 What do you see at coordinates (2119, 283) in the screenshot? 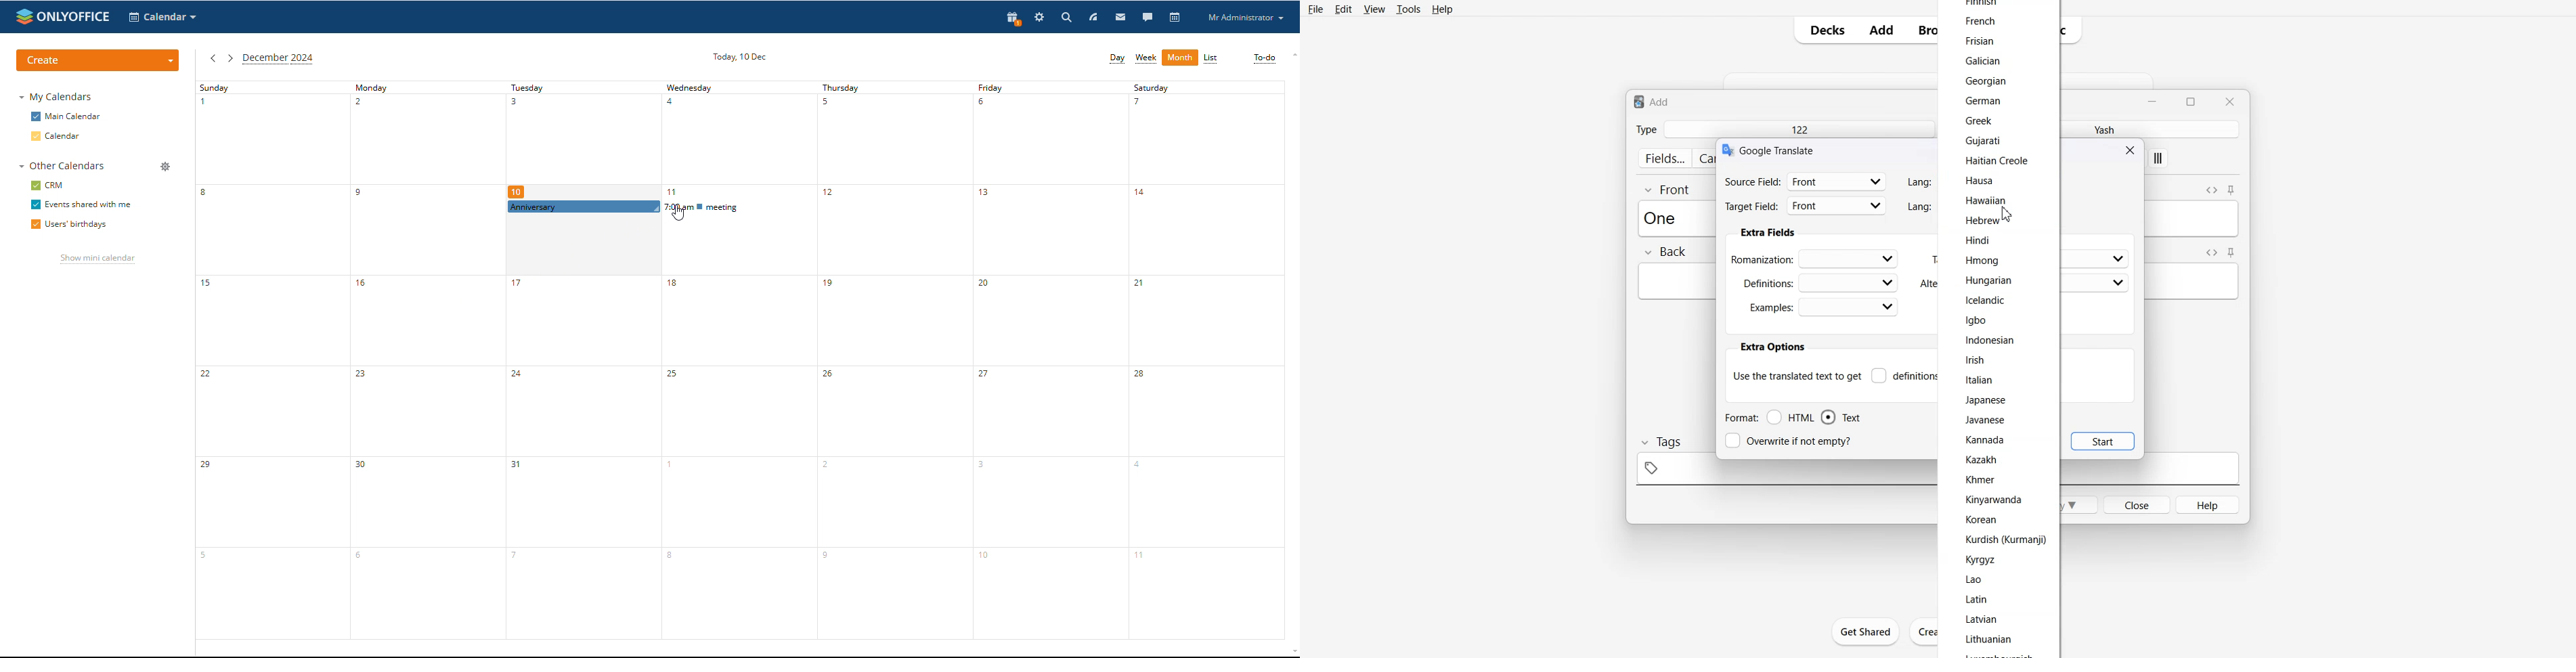
I see `dropdown` at bounding box center [2119, 283].